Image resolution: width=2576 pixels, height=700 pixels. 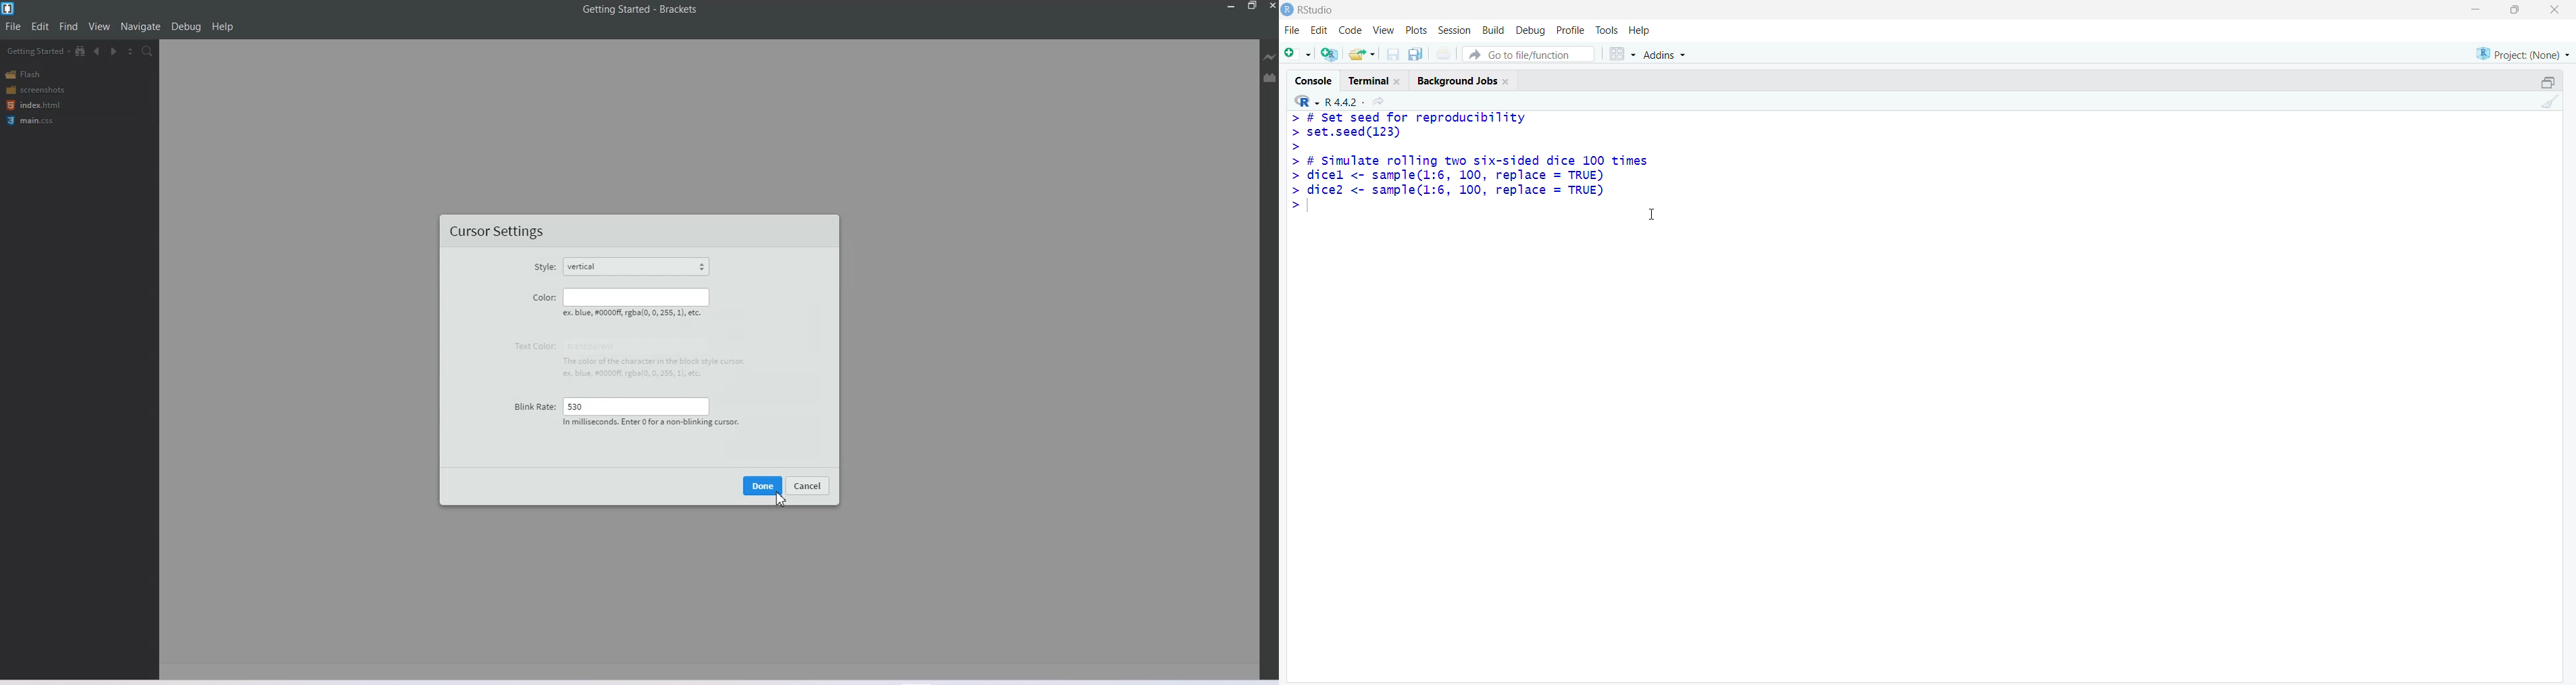 I want to click on RStudio, so click(x=1319, y=11).